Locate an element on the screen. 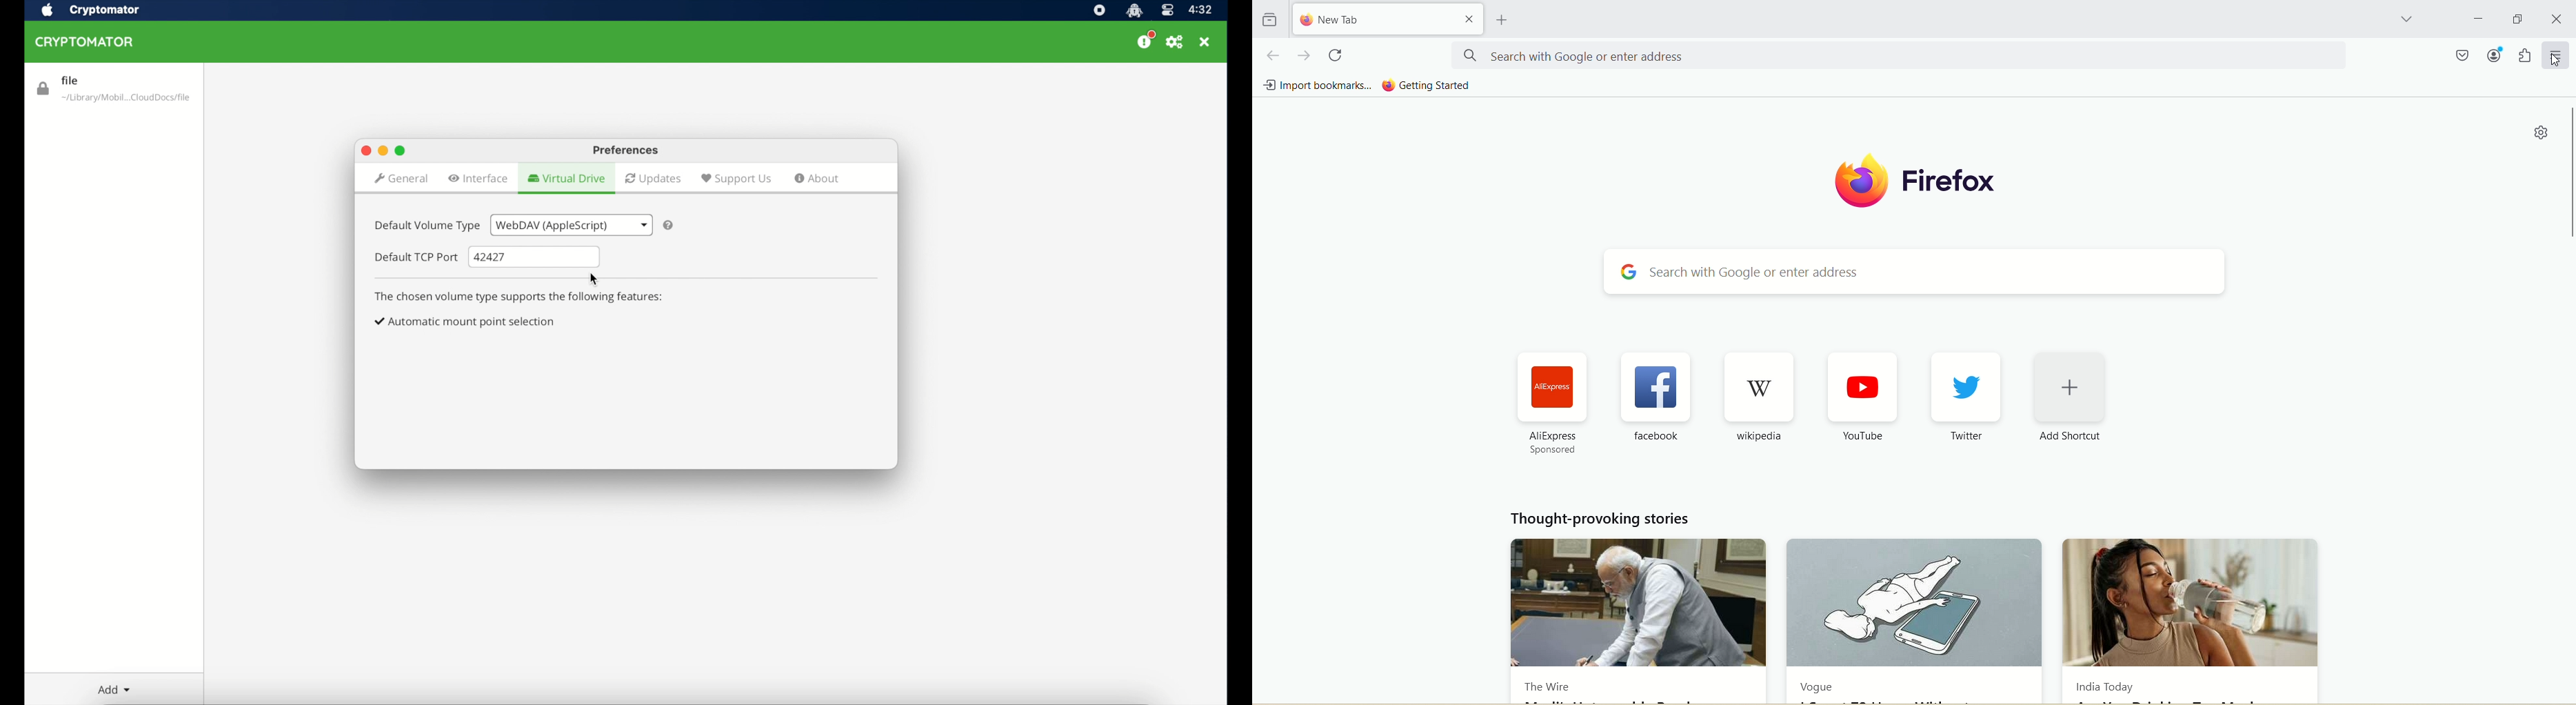 The image size is (2576, 728). India Today new is located at coordinates (2194, 602).